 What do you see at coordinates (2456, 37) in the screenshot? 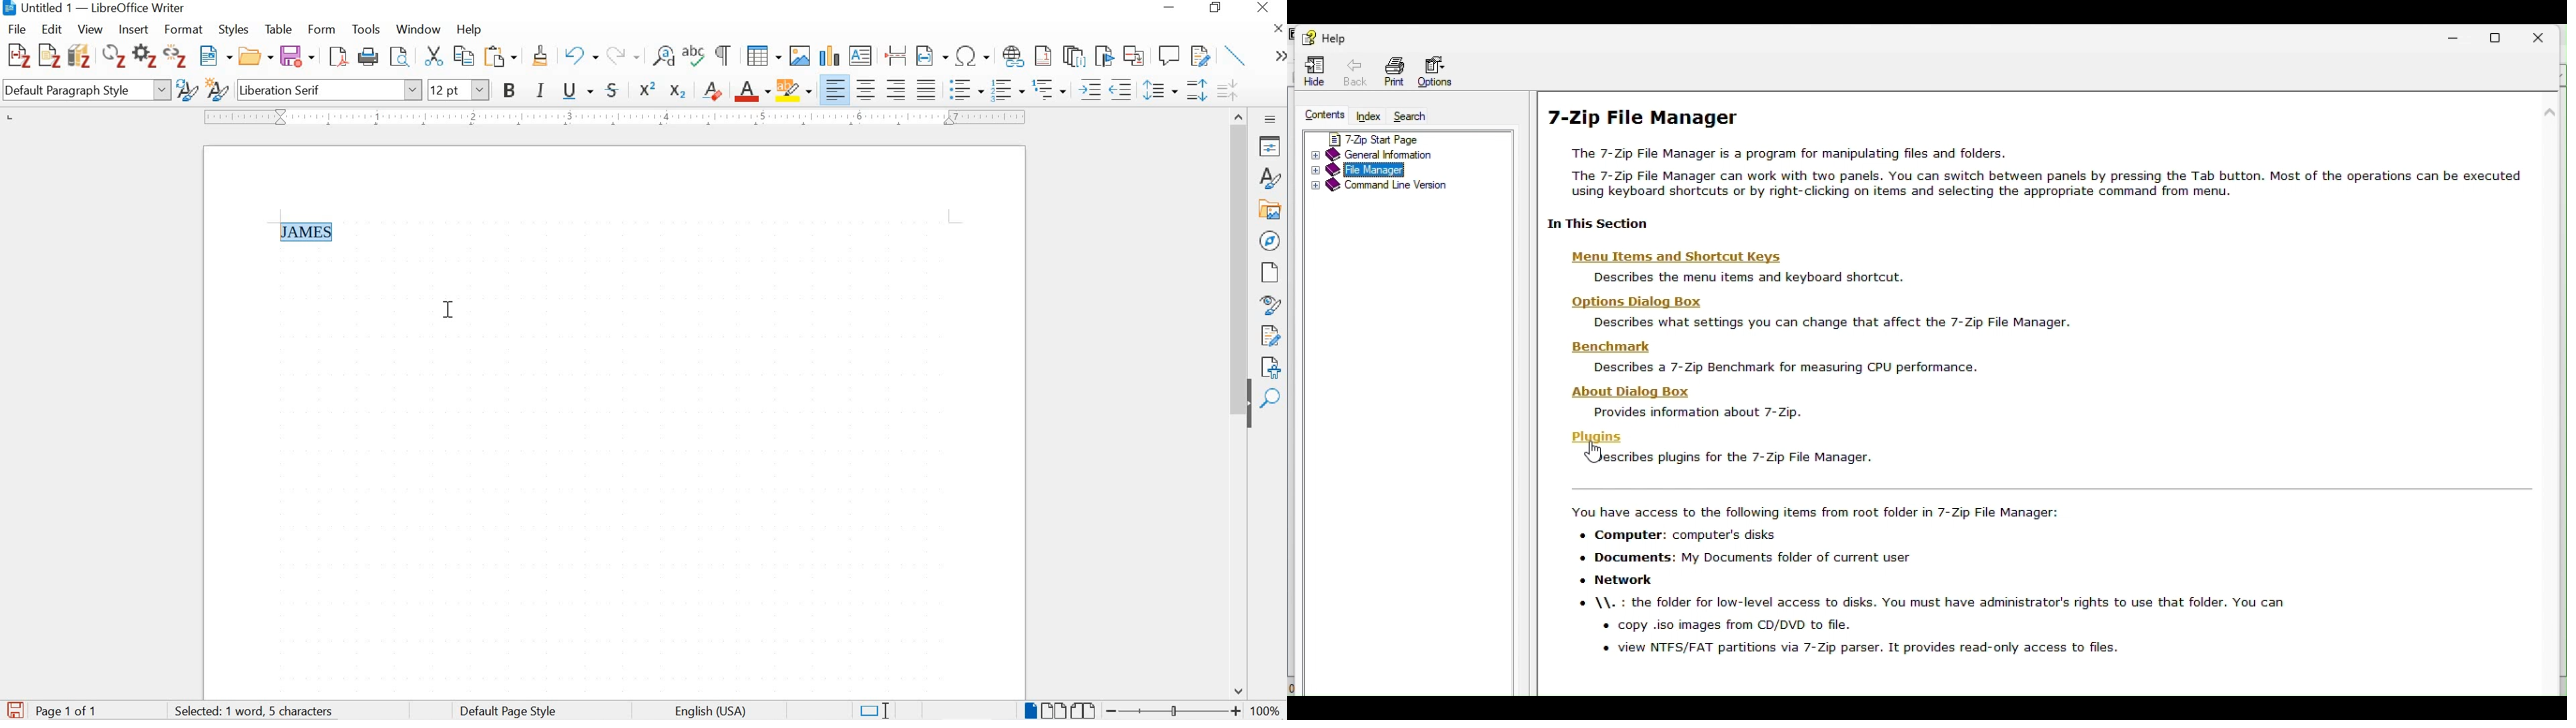
I see `Minimize` at bounding box center [2456, 37].